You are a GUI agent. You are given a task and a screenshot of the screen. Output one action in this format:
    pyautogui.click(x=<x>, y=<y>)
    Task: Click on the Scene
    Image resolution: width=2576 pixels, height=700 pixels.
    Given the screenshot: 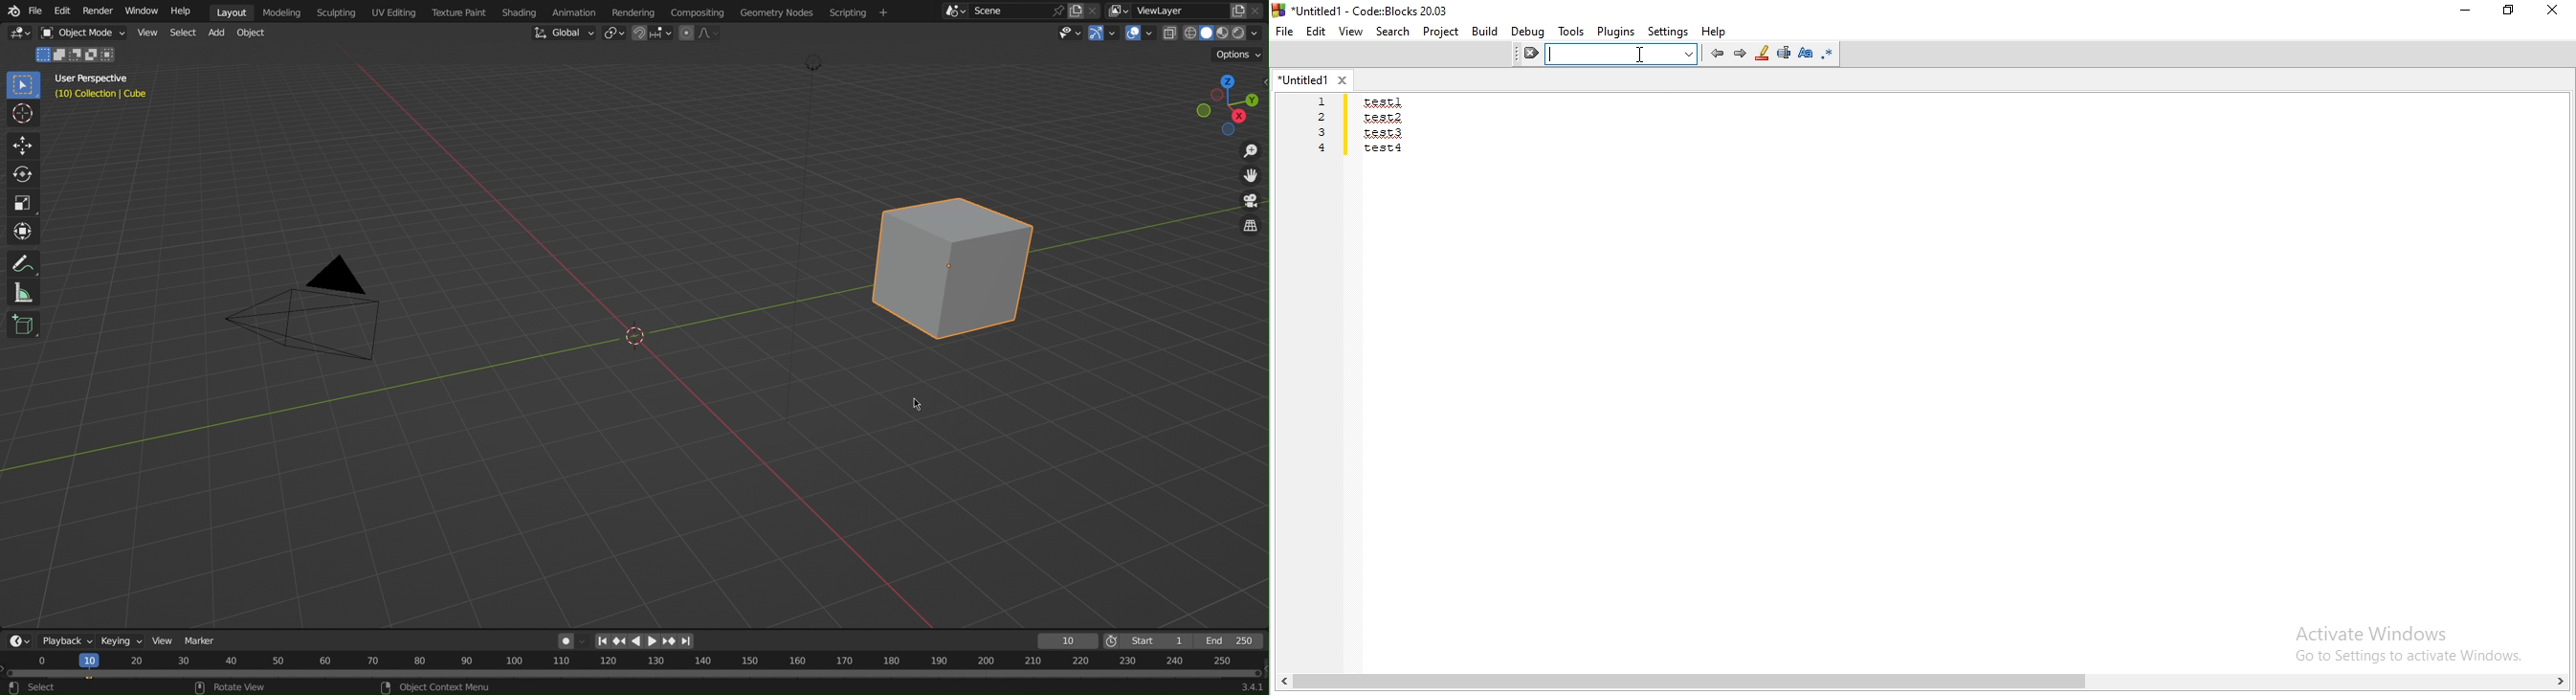 What is the action you would take?
    pyautogui.click(x=1002, y=11)
    